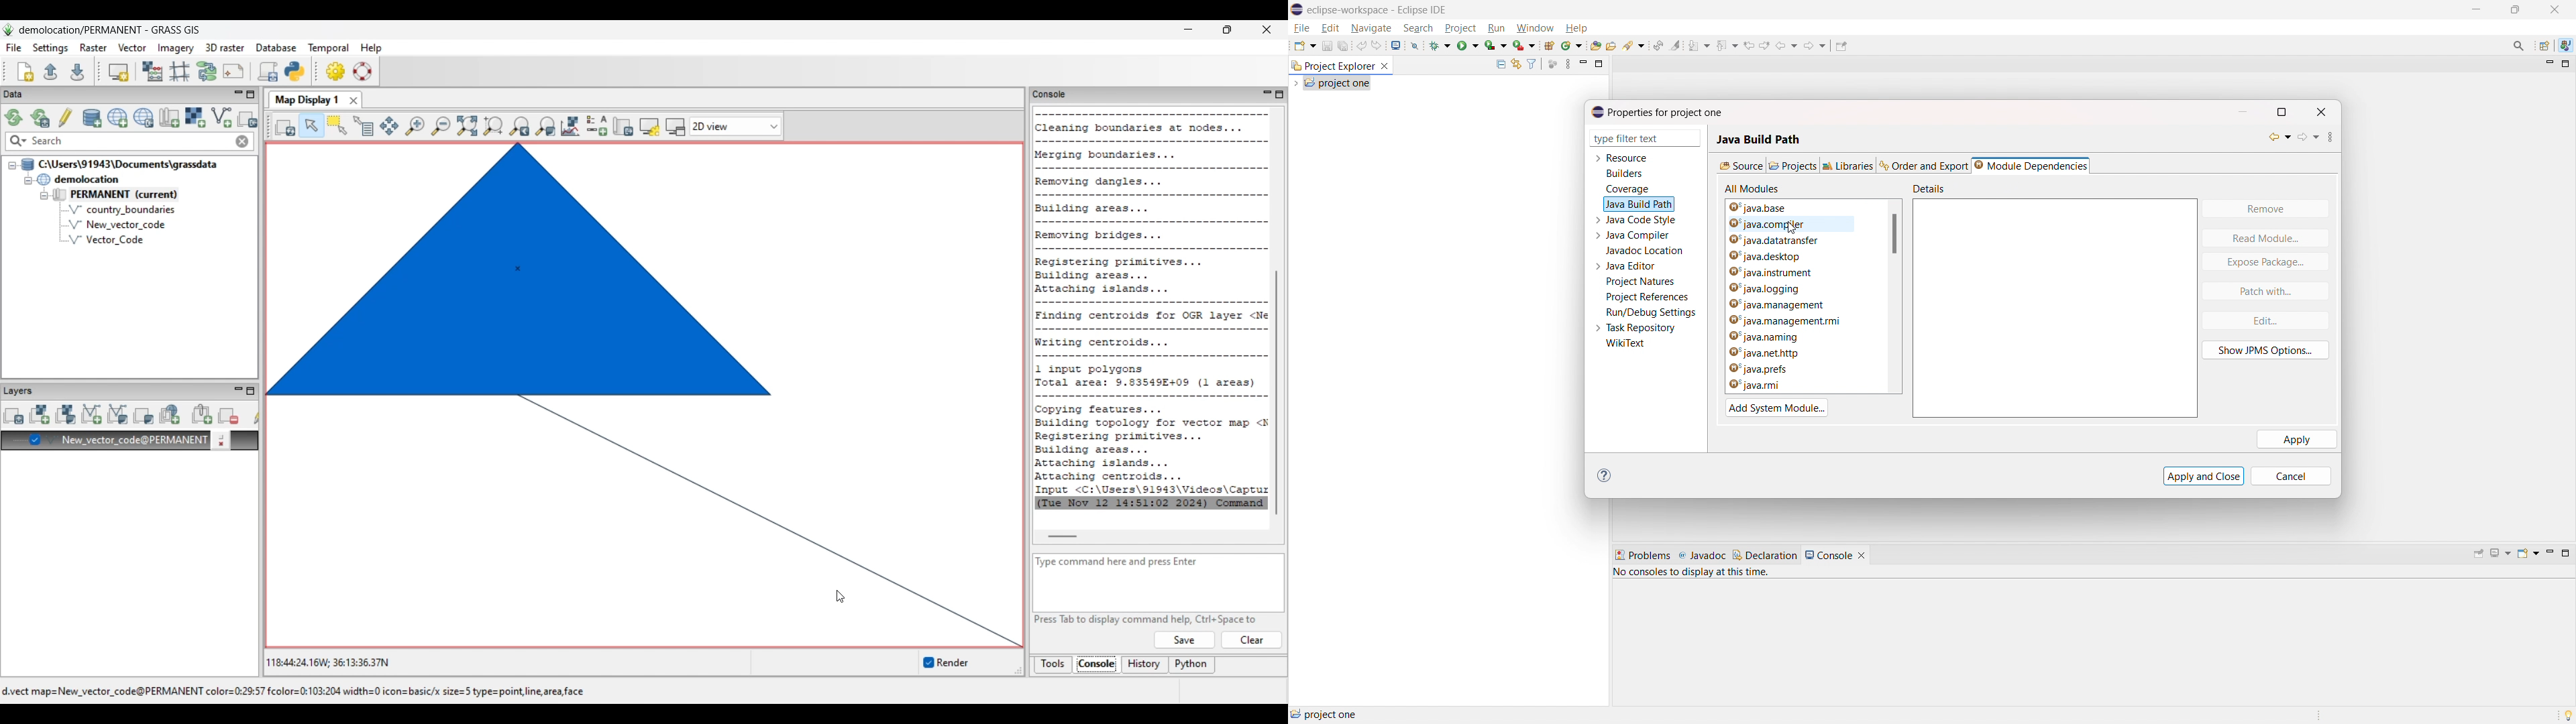 Image resolution: width=2576 pixels, height=728 pixels. What do you see at coordinates (1759, 135) in the screenshot?
I see `Java build path` at bounding box center [1759, 135].